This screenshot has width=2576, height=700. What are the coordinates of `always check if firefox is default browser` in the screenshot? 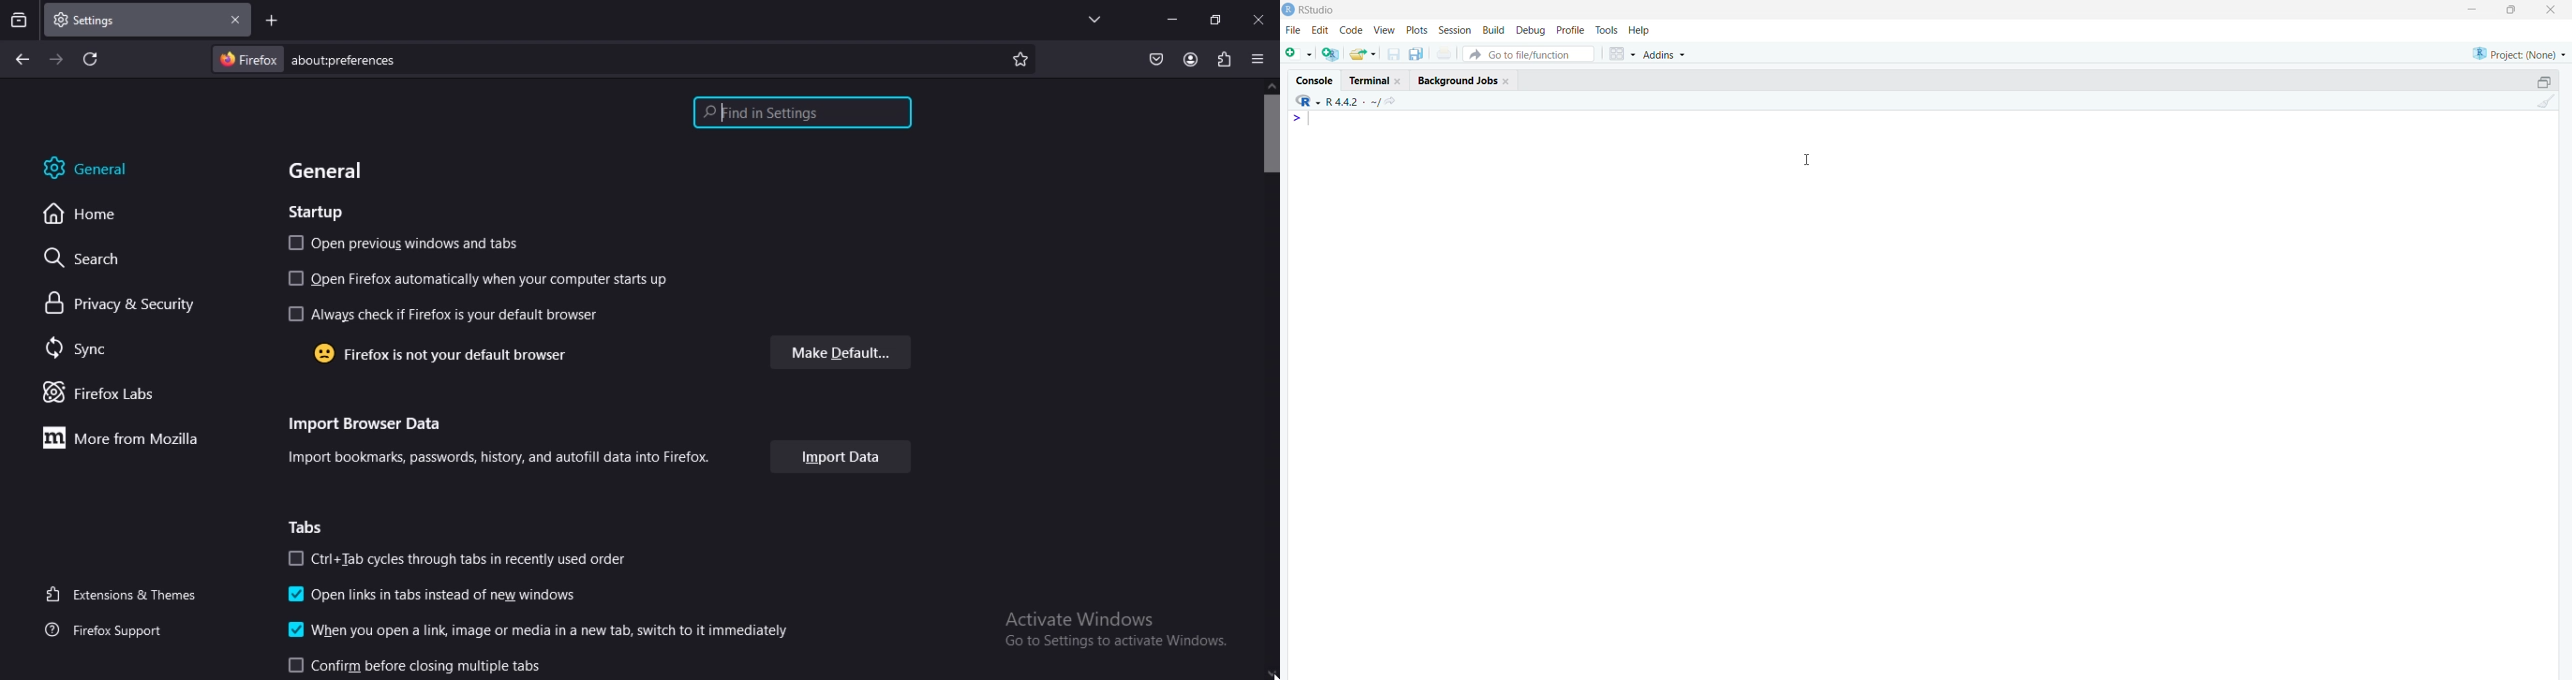 It's located at (443, 317).